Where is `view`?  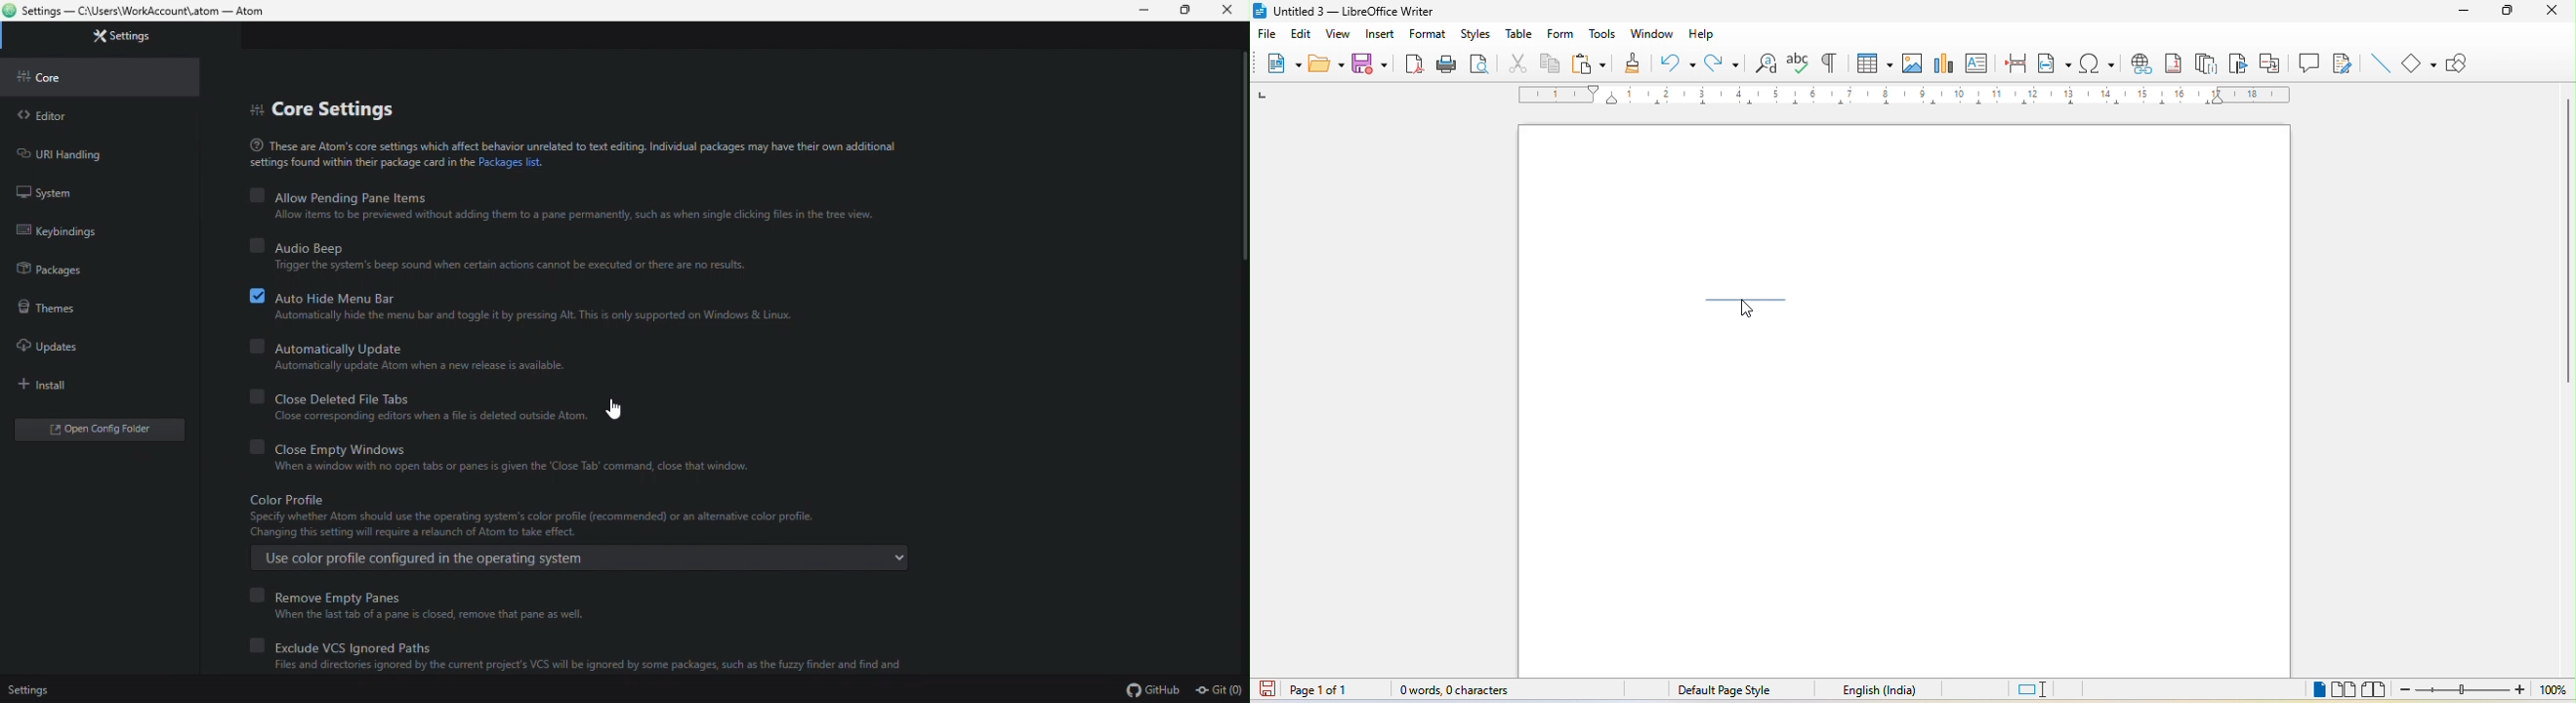 view is located at coordinates (1335, 36).